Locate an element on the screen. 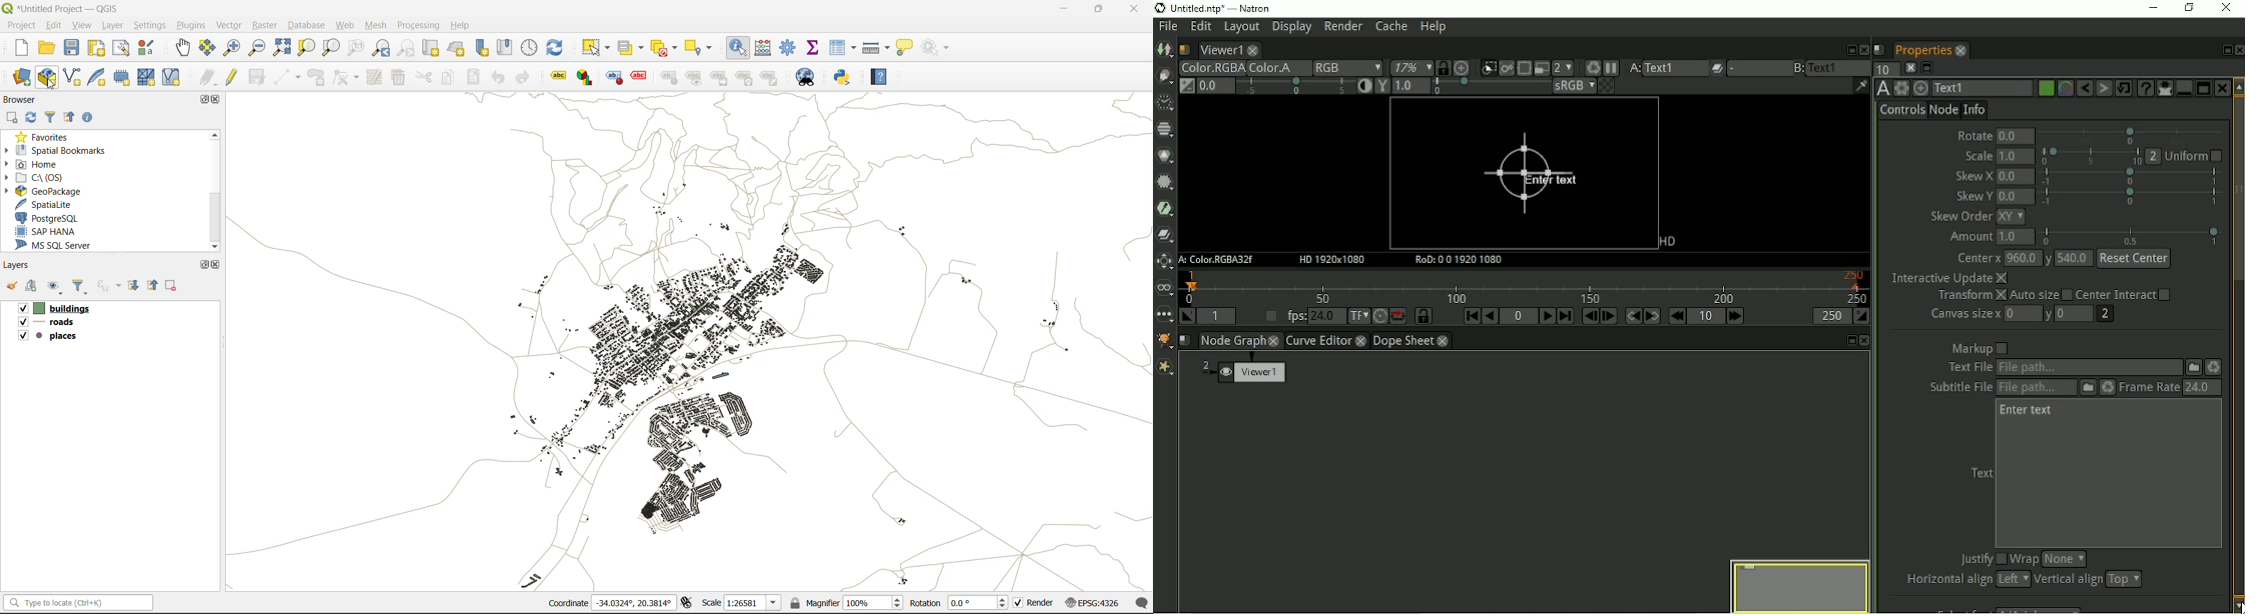 Image resolution: width=2268 pixels, height=616 pixels. Render the image is located at coordinates (1509, 66).